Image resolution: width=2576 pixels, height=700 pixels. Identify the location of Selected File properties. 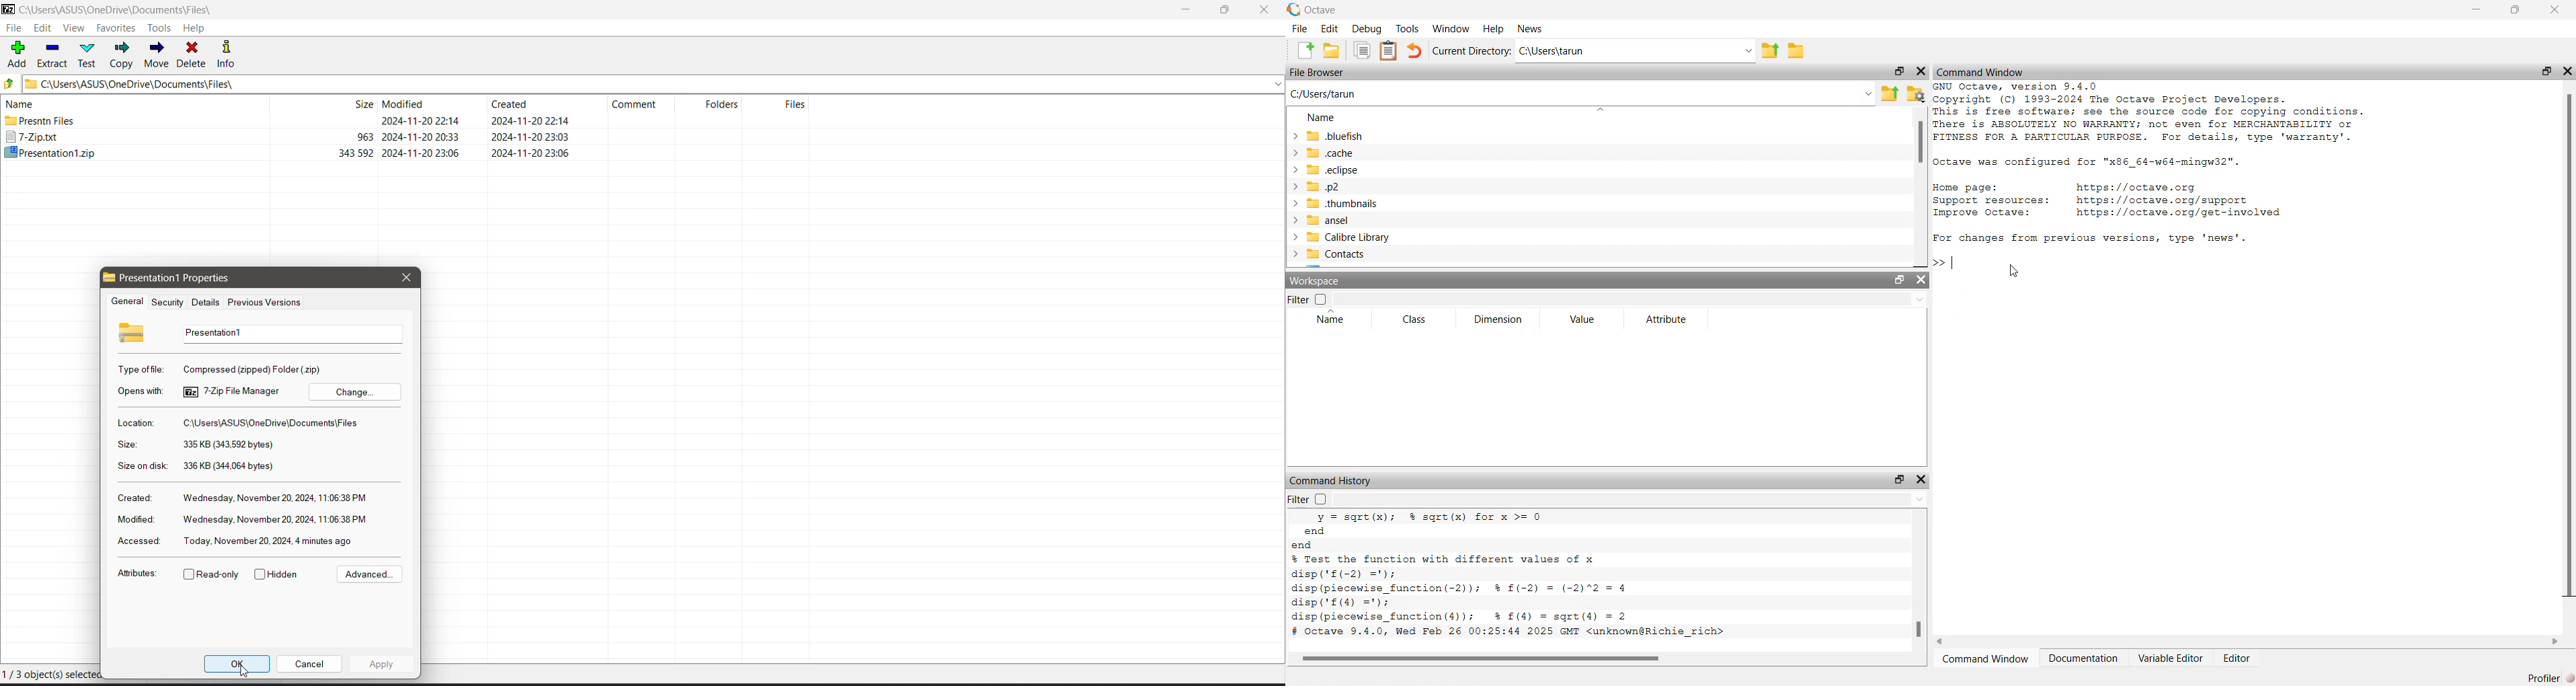
(186, 278).